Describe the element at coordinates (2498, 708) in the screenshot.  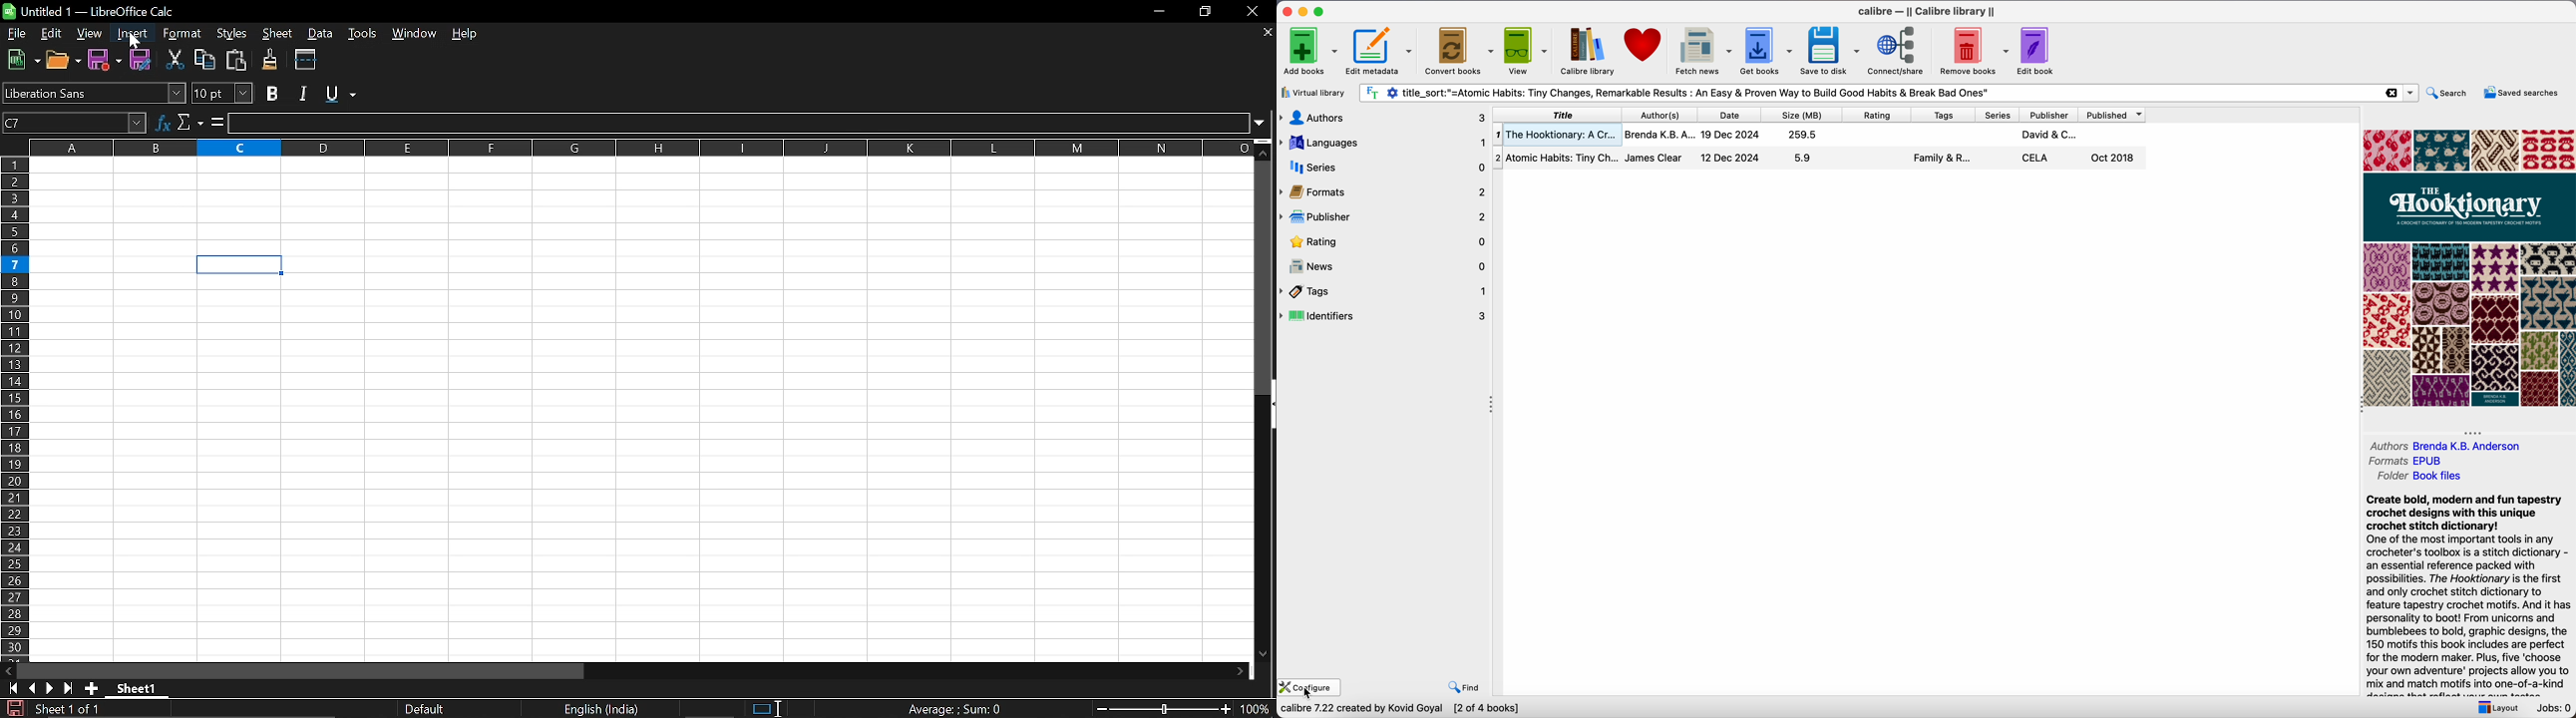
I see `layout` at that location.